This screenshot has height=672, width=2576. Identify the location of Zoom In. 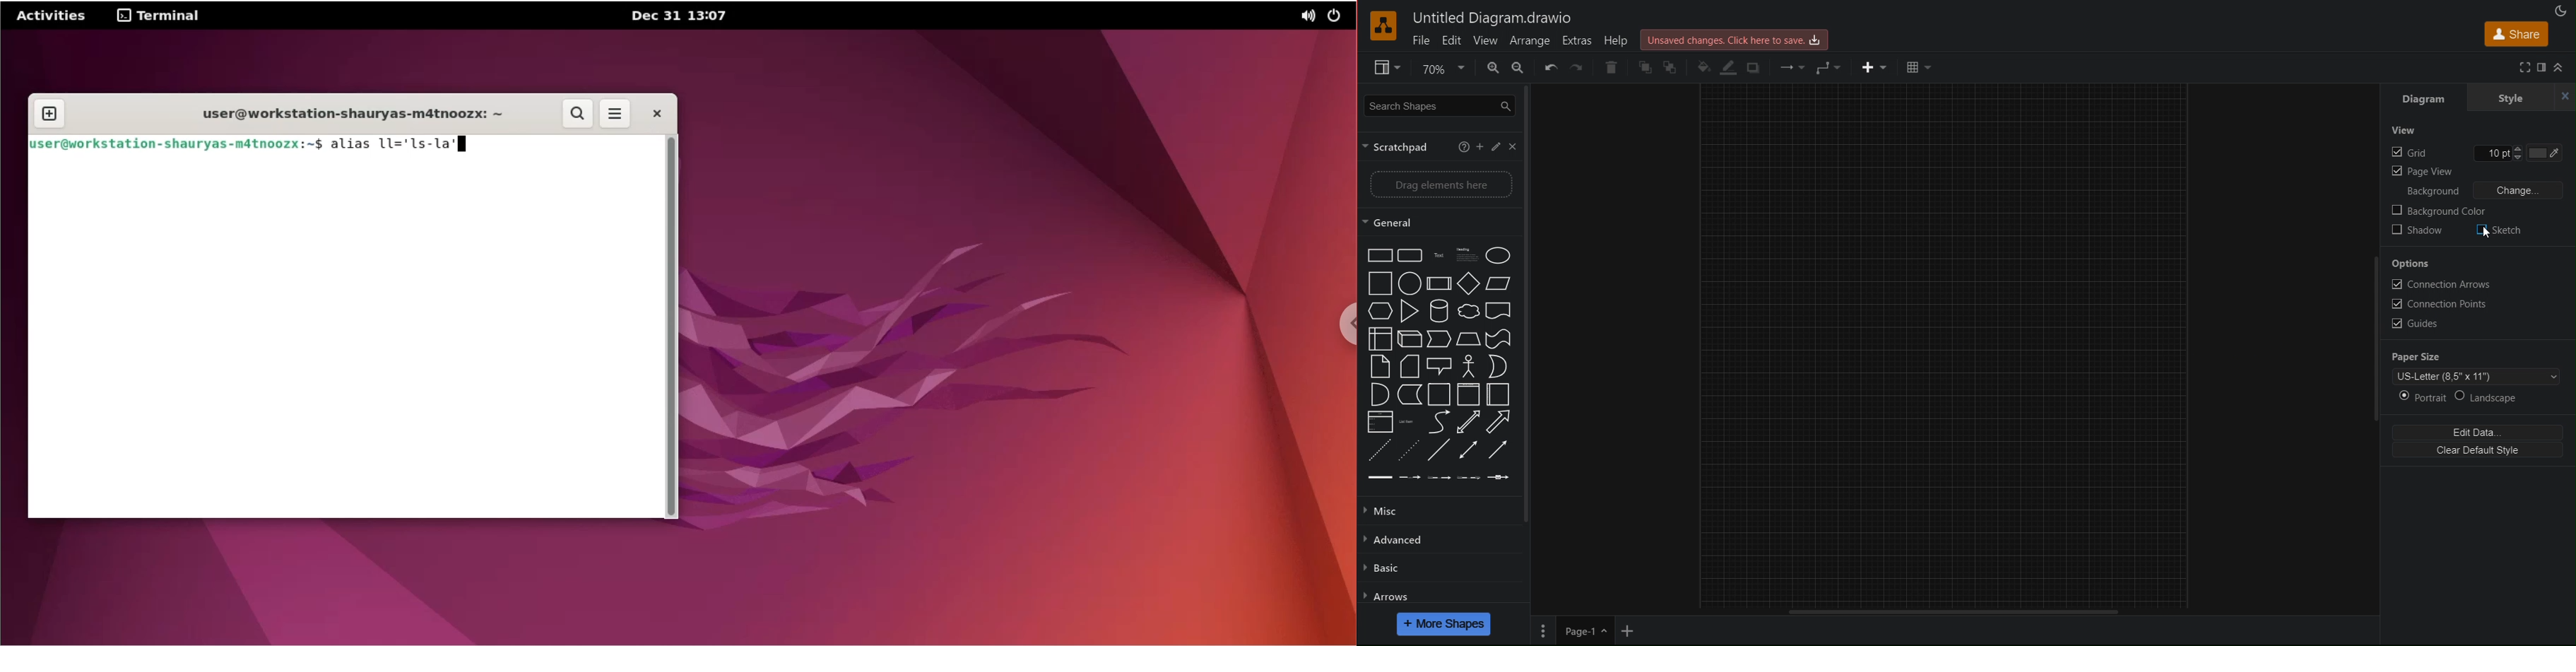
(1489, 67).